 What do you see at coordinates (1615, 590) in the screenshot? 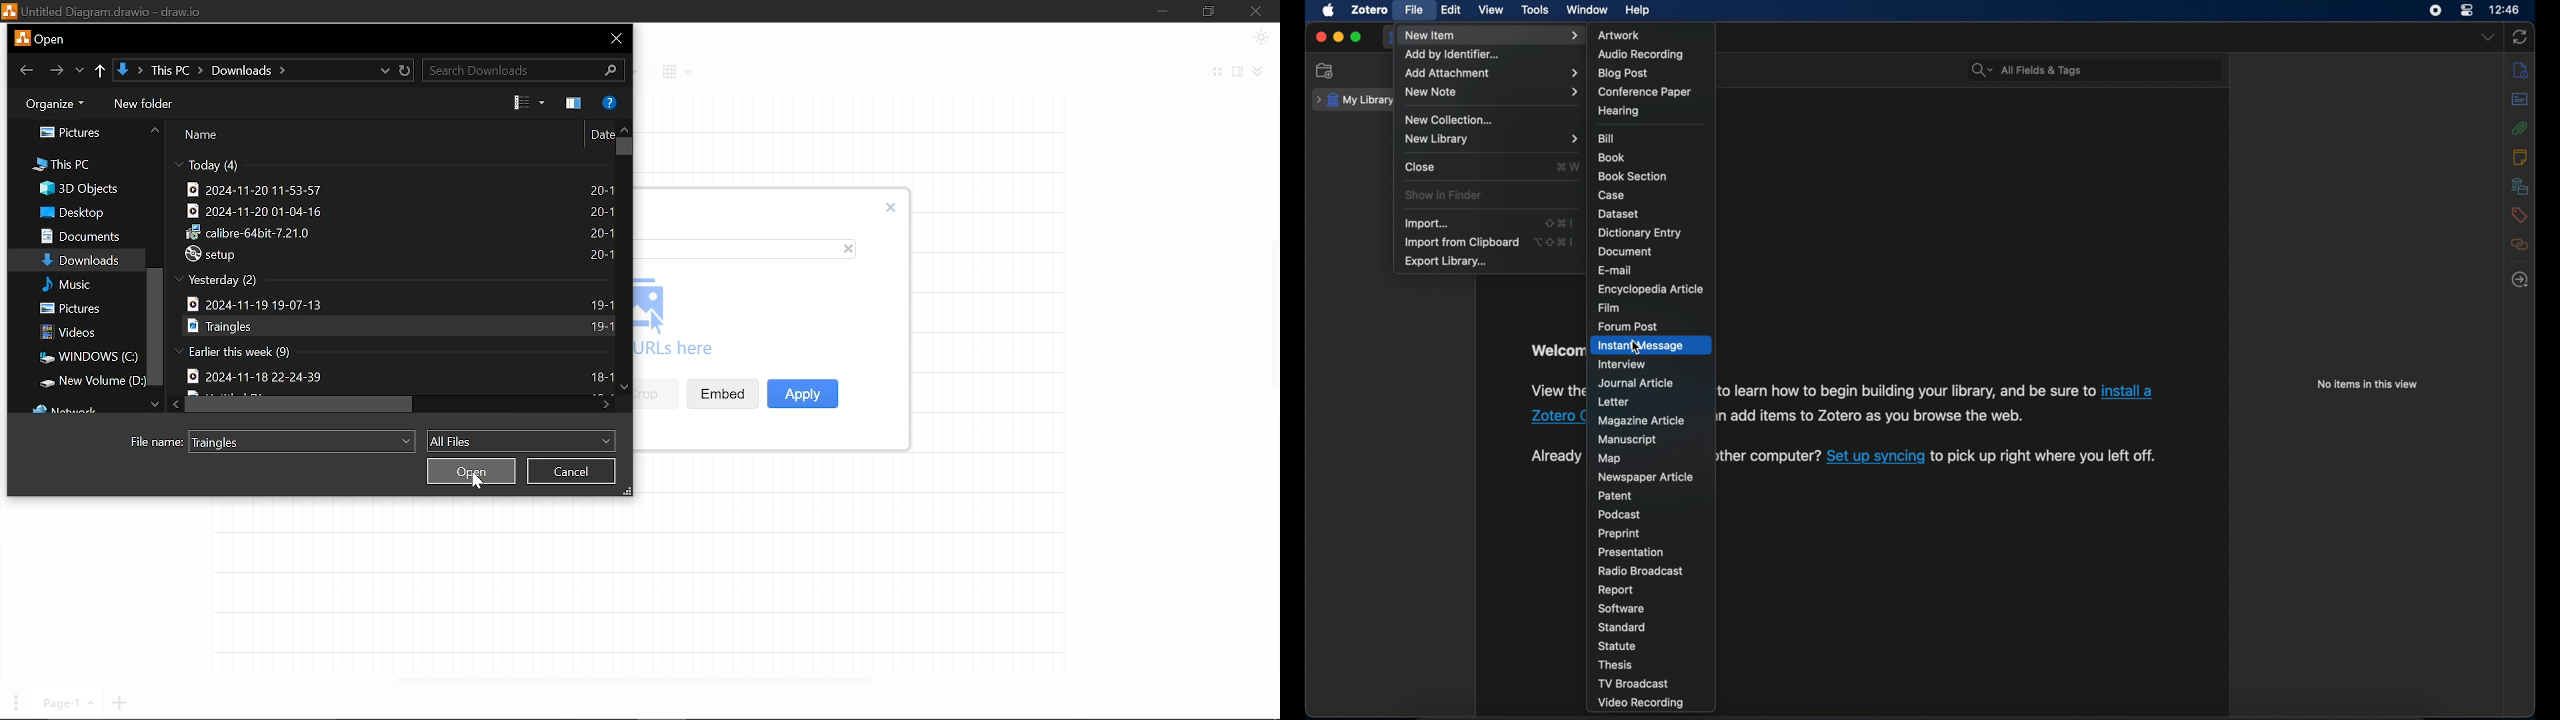
I see `report` at bounding box center [1615, 590].